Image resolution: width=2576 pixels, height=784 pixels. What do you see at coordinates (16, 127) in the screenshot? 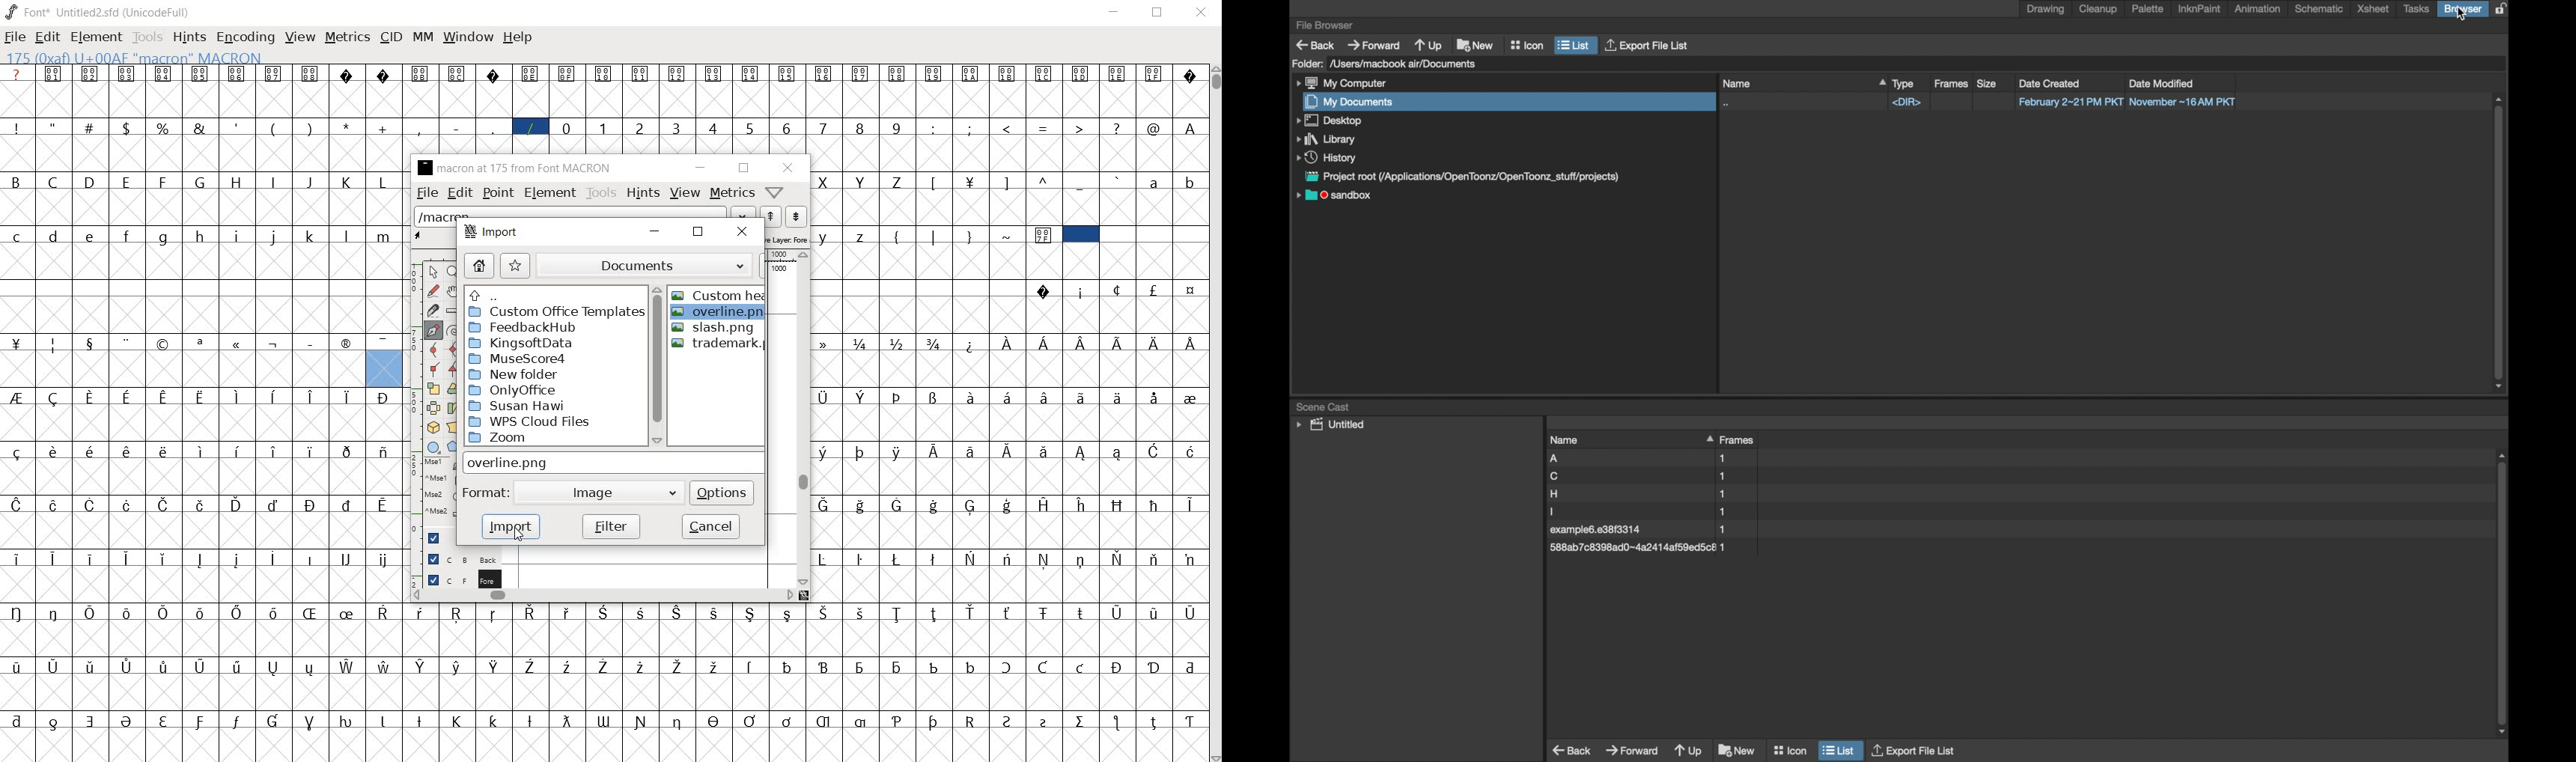
I see `!` at bounding box center [16, 127].